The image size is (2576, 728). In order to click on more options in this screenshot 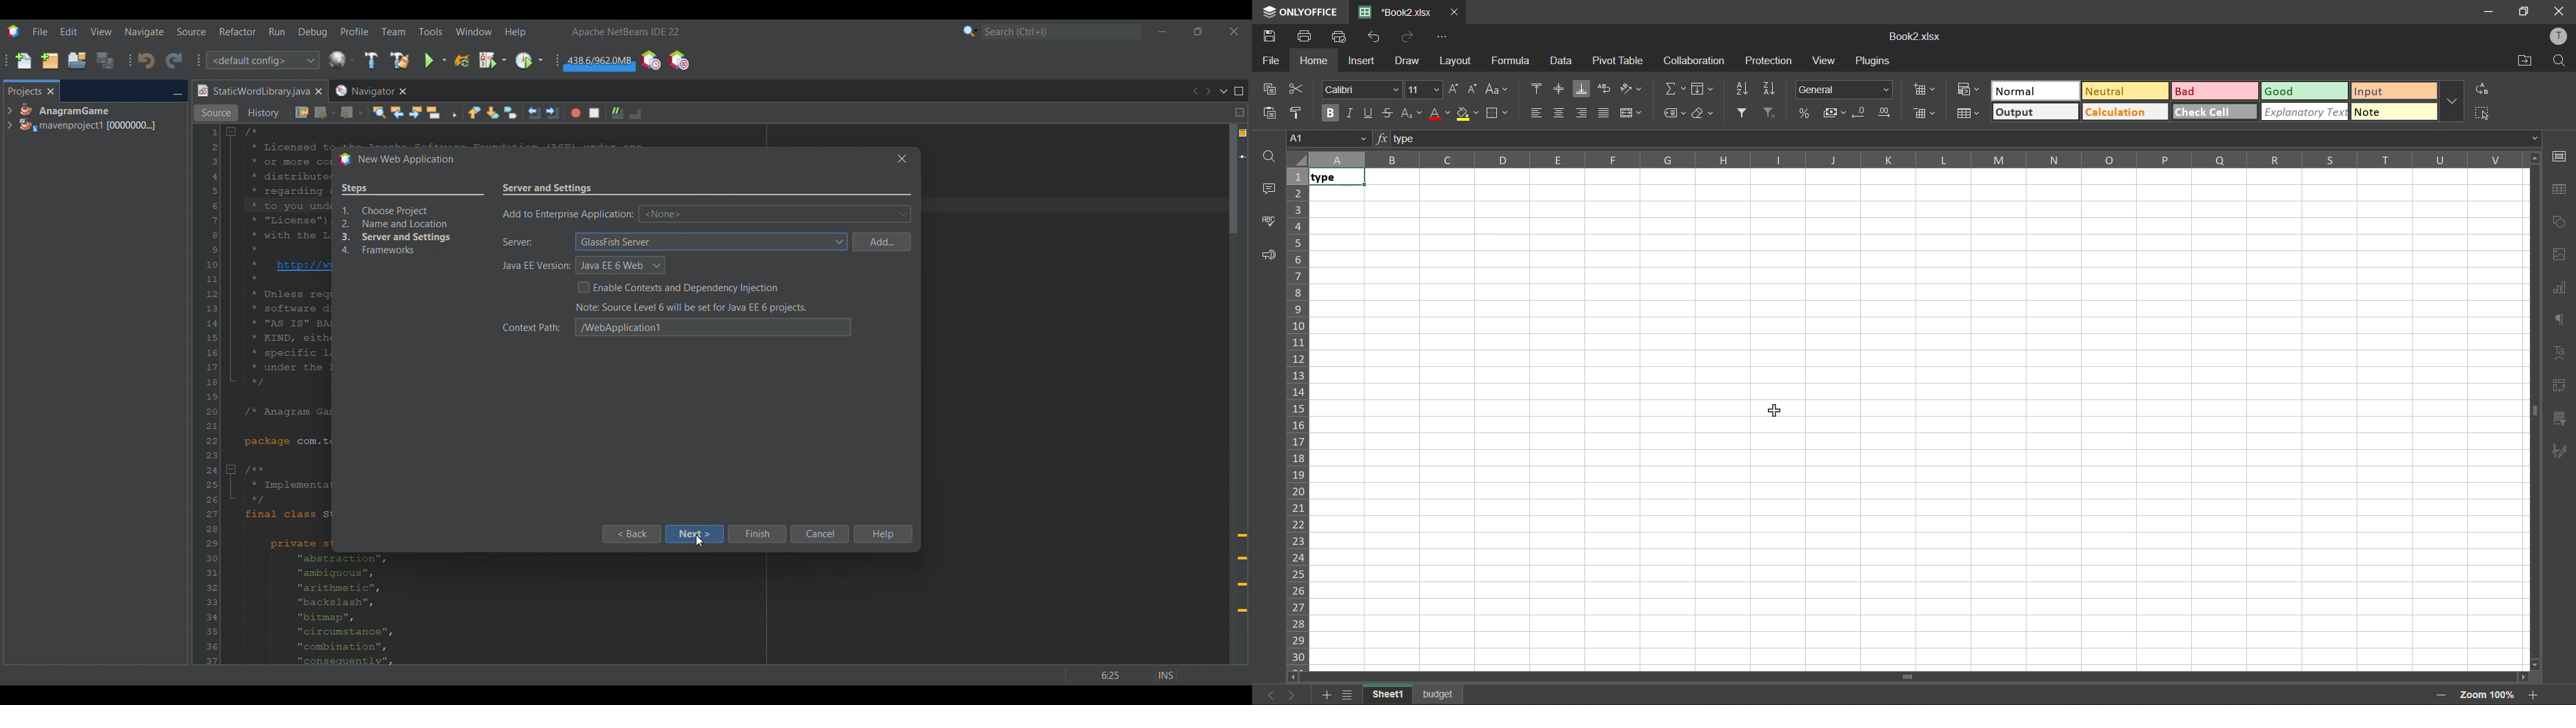, I will do `click(2453, 101)`.